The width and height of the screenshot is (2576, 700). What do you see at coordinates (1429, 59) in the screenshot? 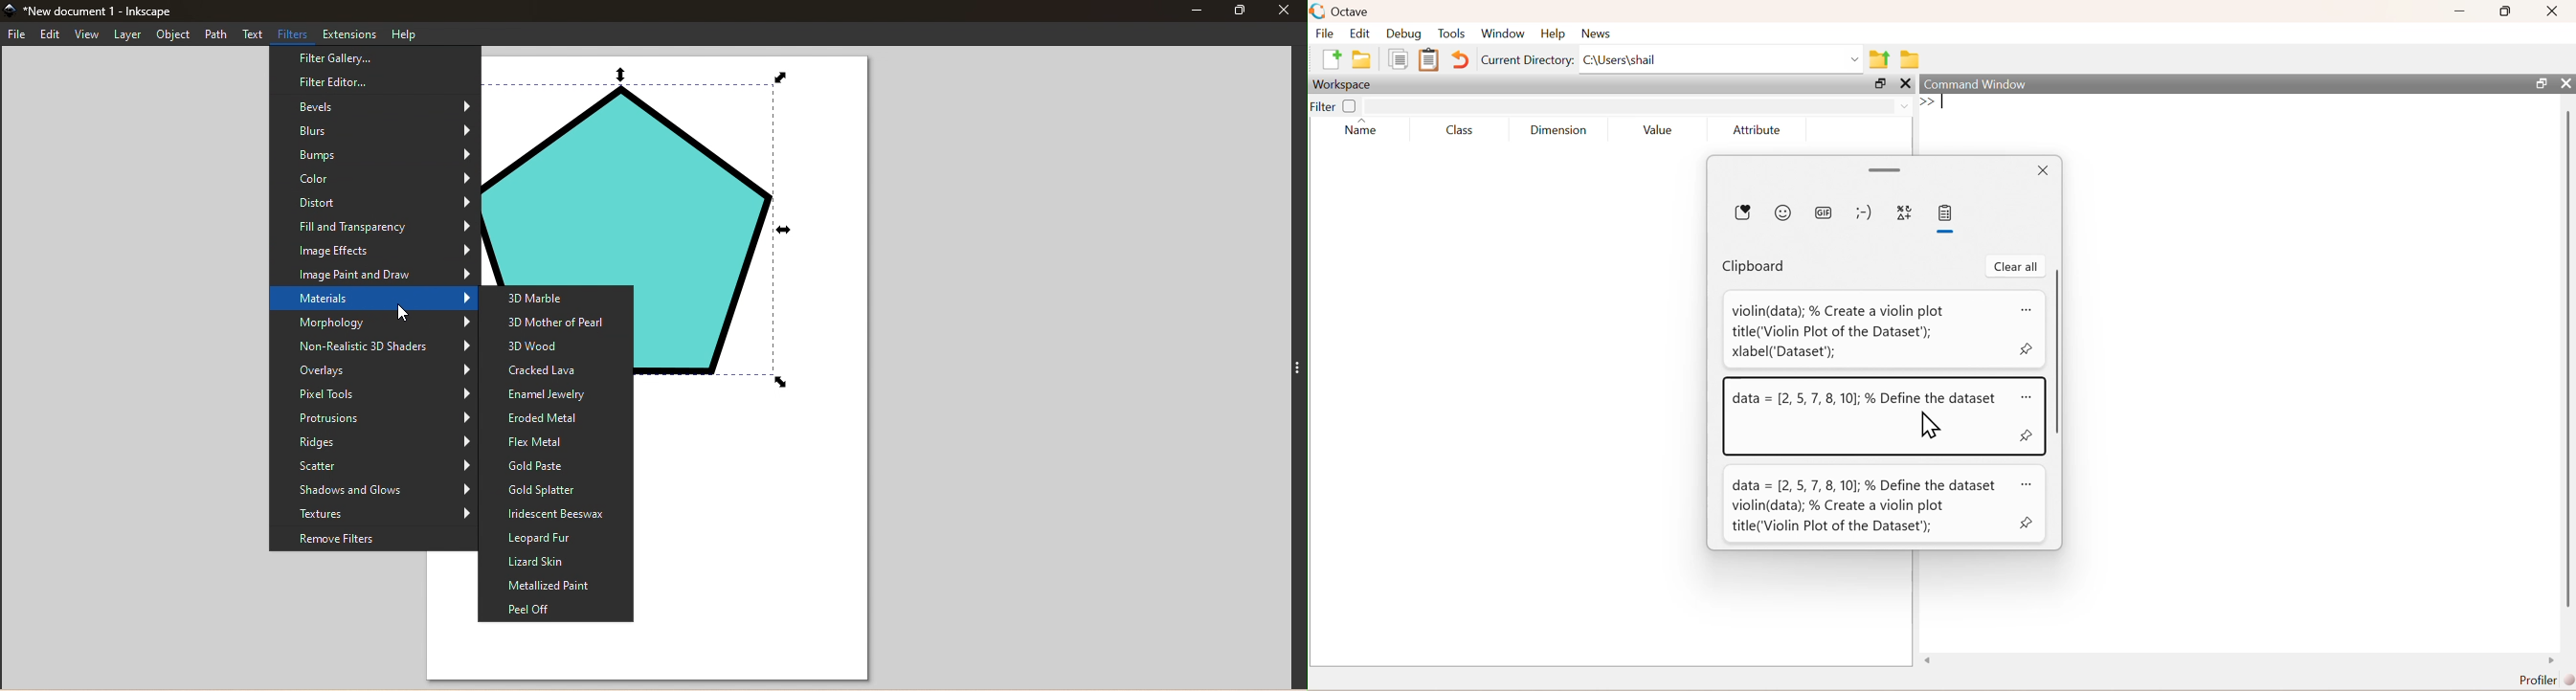
I see `Clipboard` at bounding box center [1429, 59].